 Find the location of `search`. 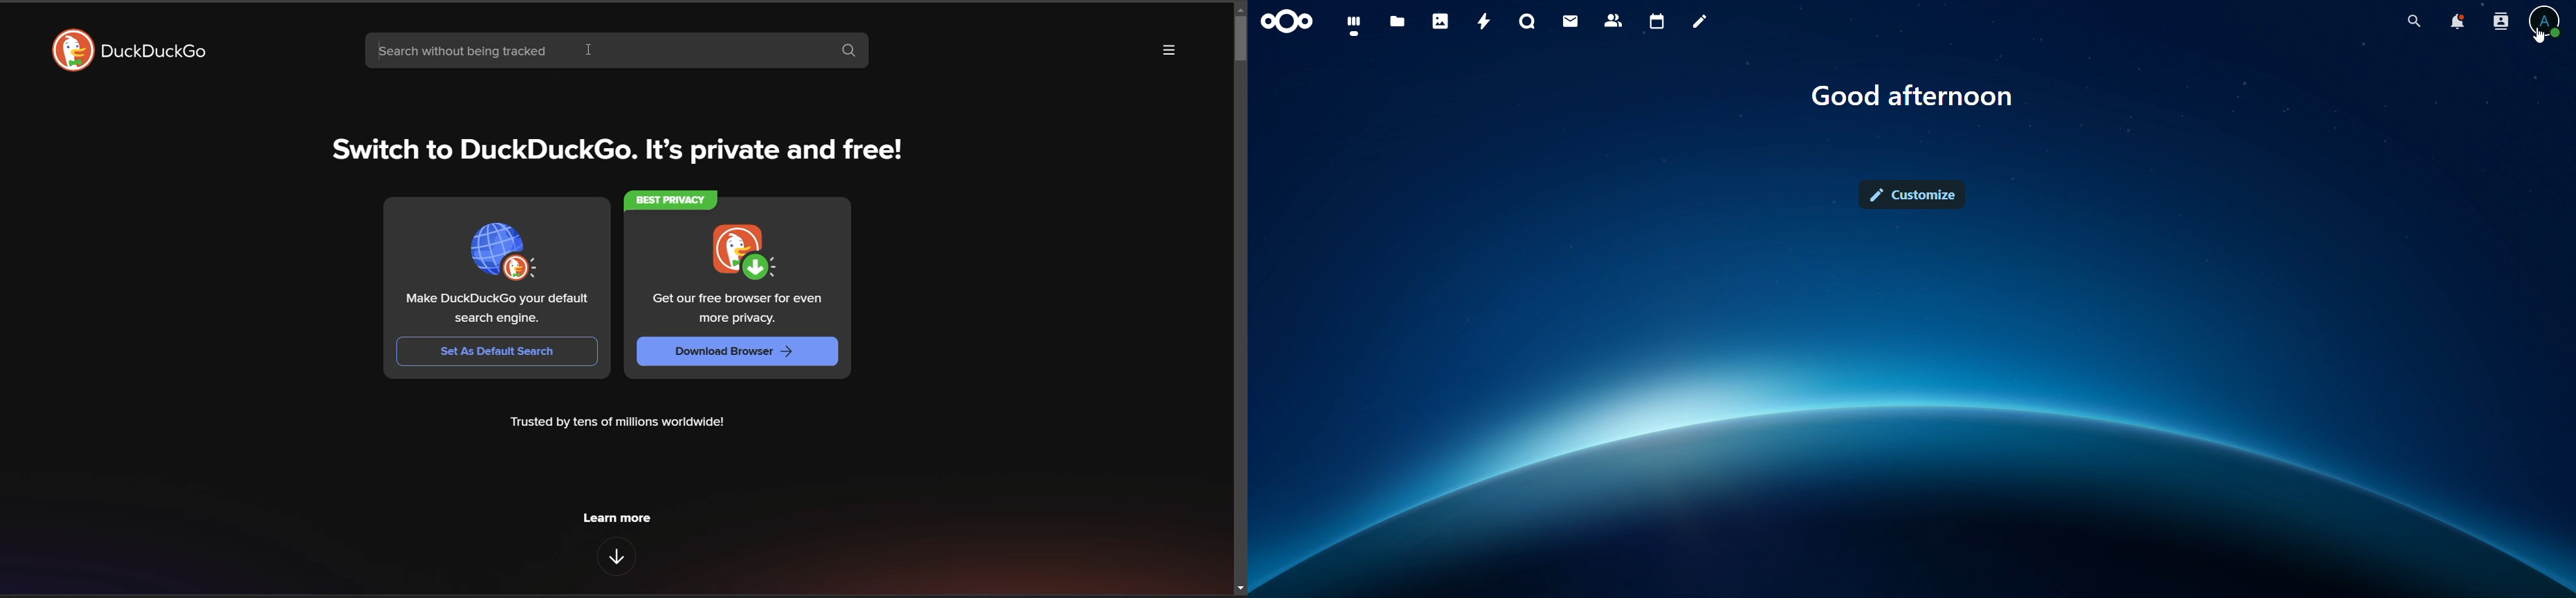

search is located at coordinates (2413, 21).